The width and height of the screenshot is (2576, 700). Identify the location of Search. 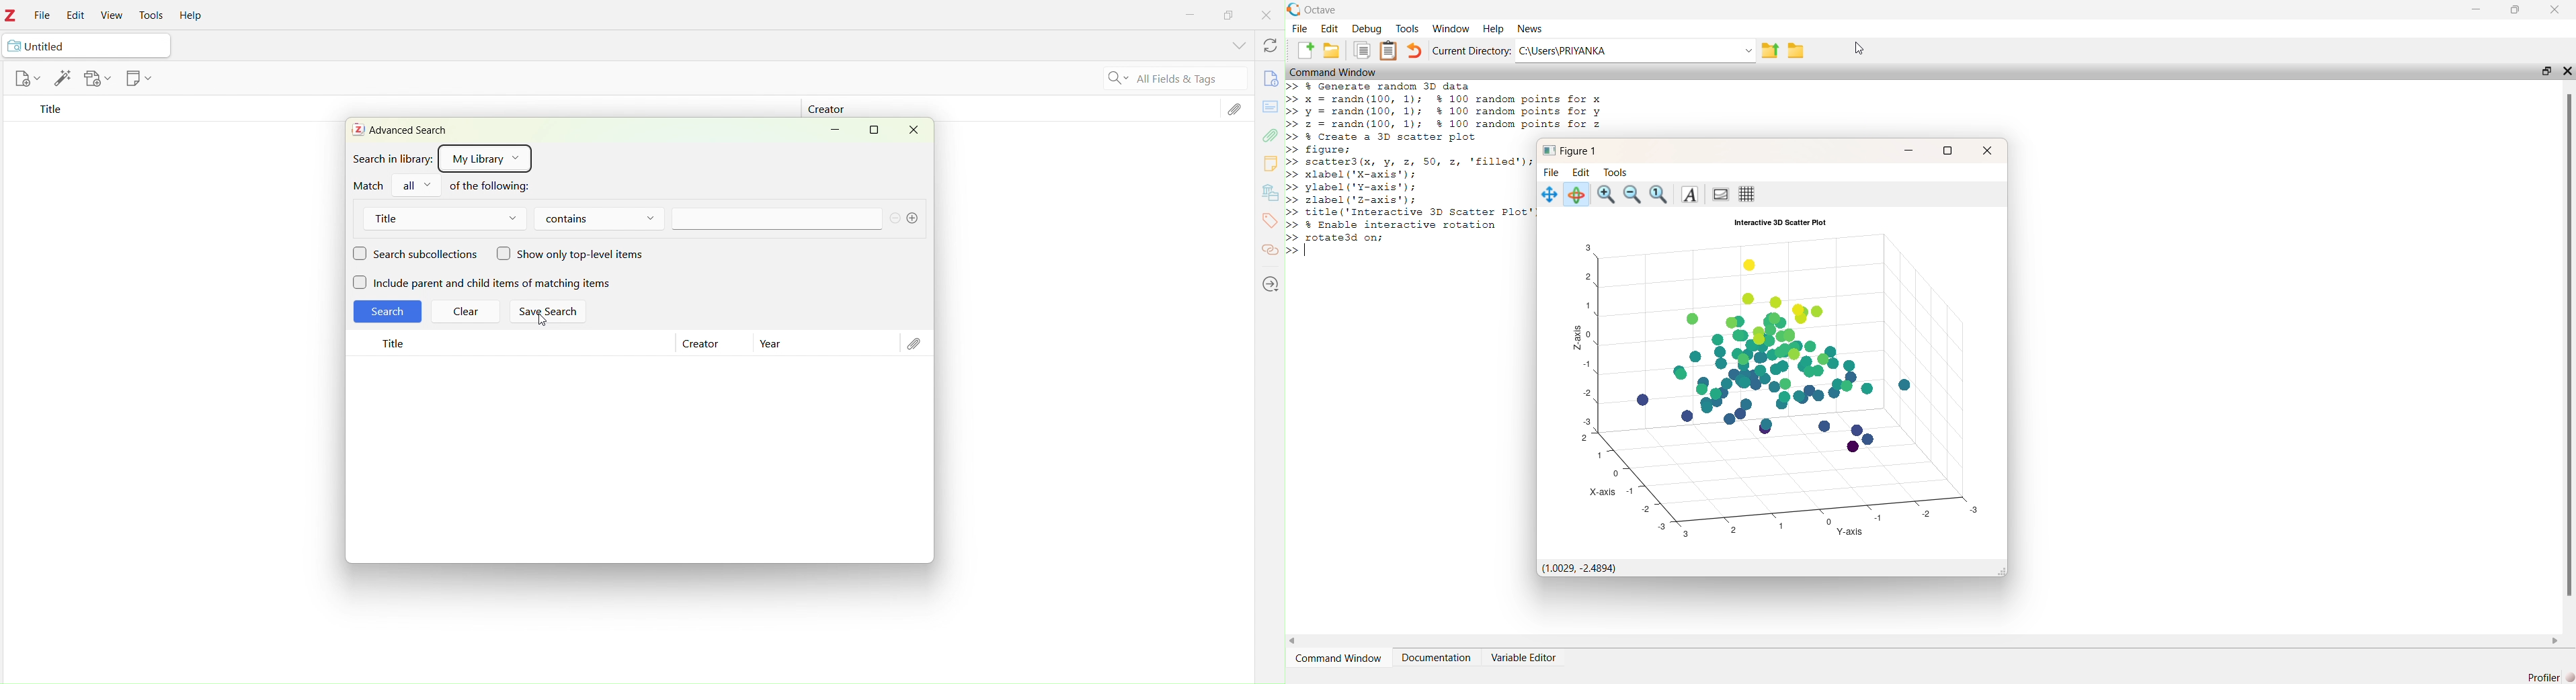
(387, 312).